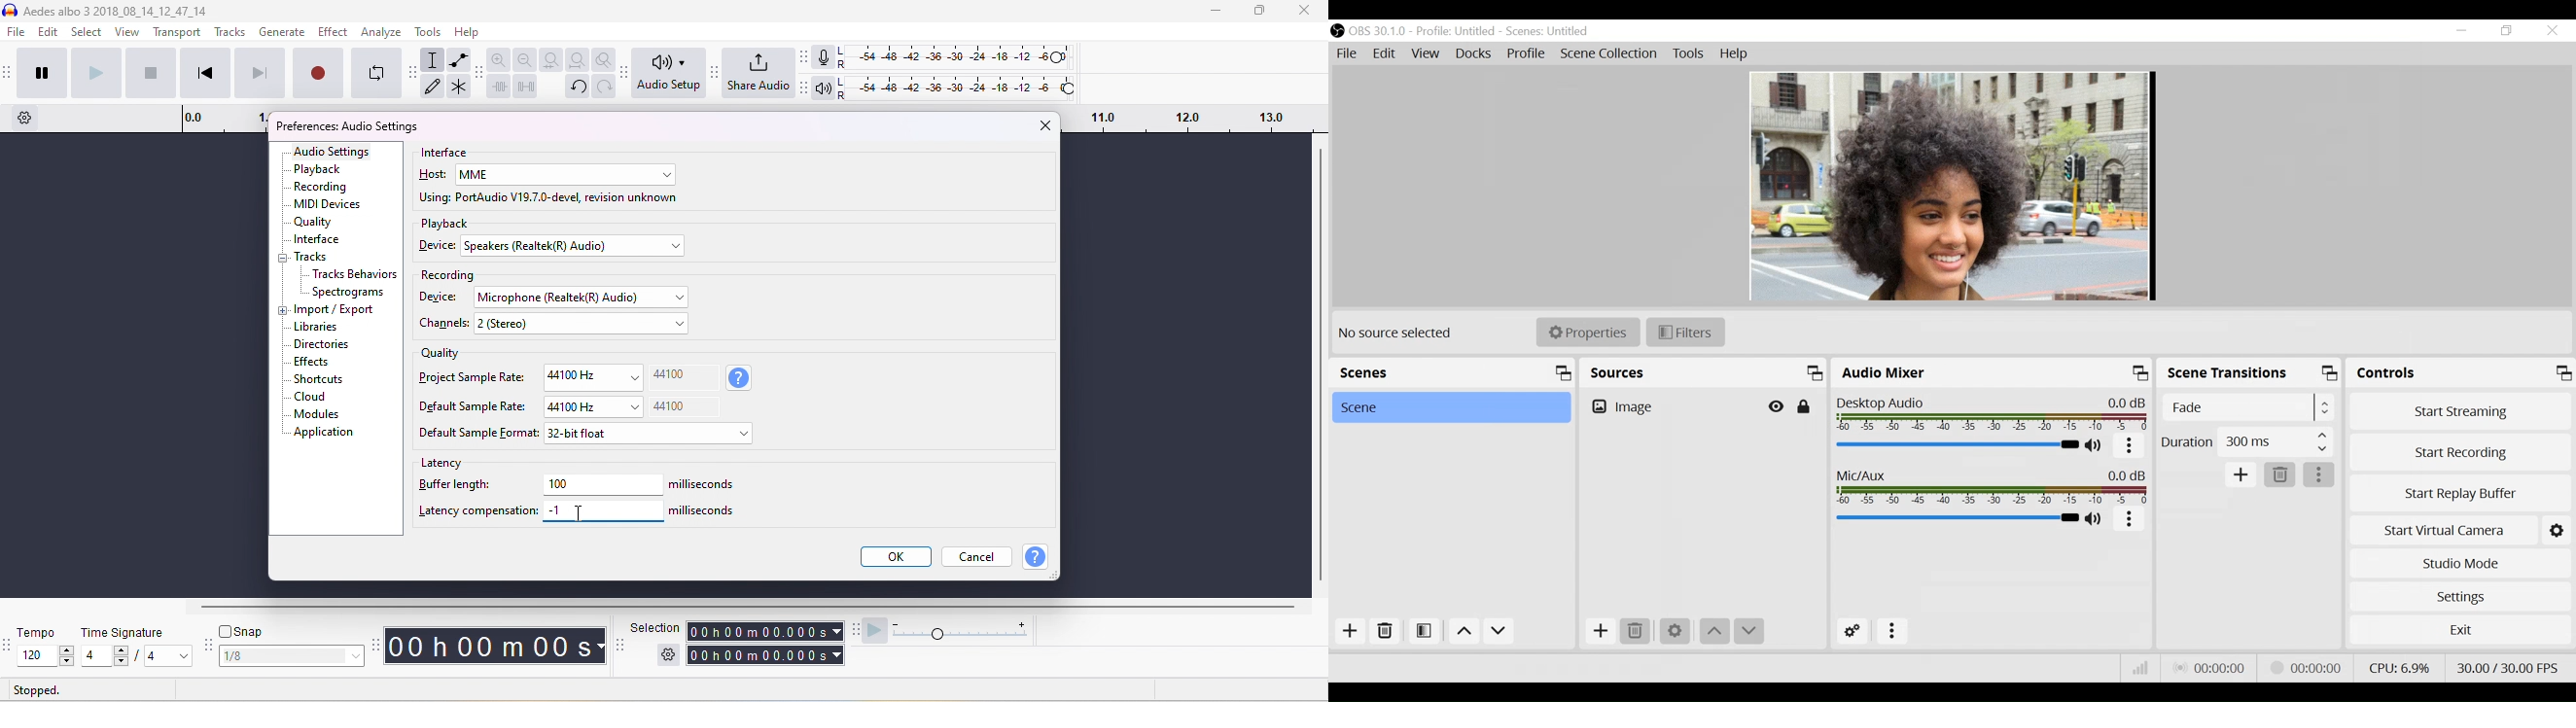  What do you see at coordinates (670, 373) in the screenshot?
I see `44100` at bounding box center [670, 373].